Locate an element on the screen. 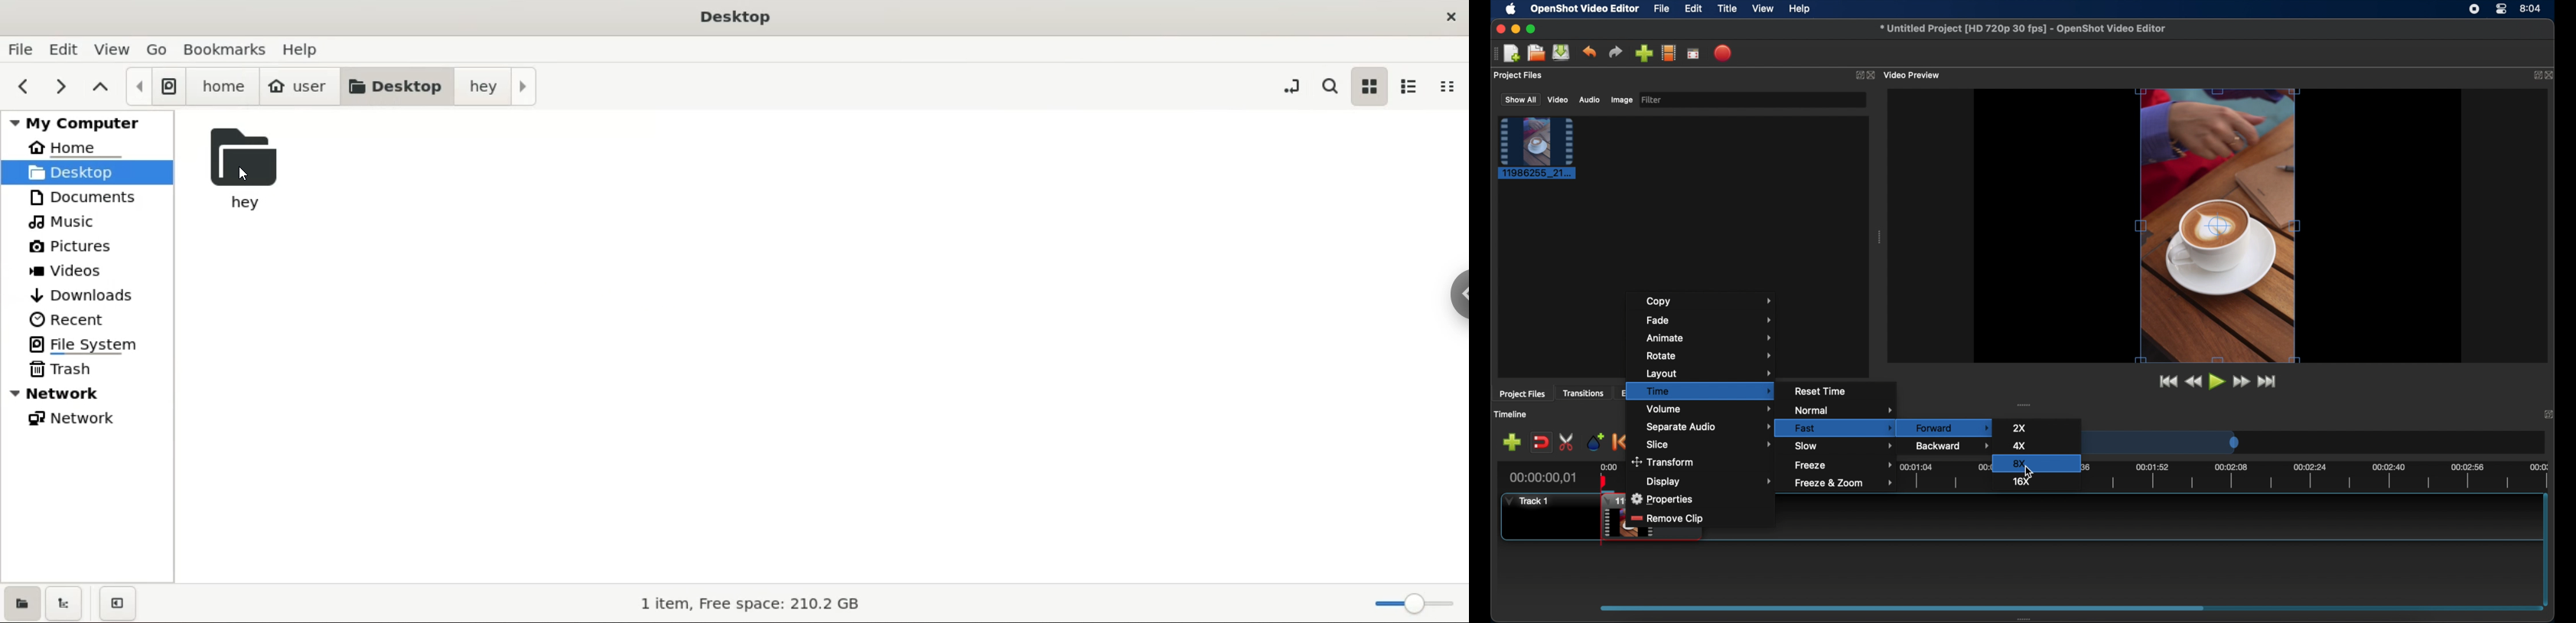 The width and height of the screenshot is (2576, 644). timeline scale is located at coordinates (2166, 442).